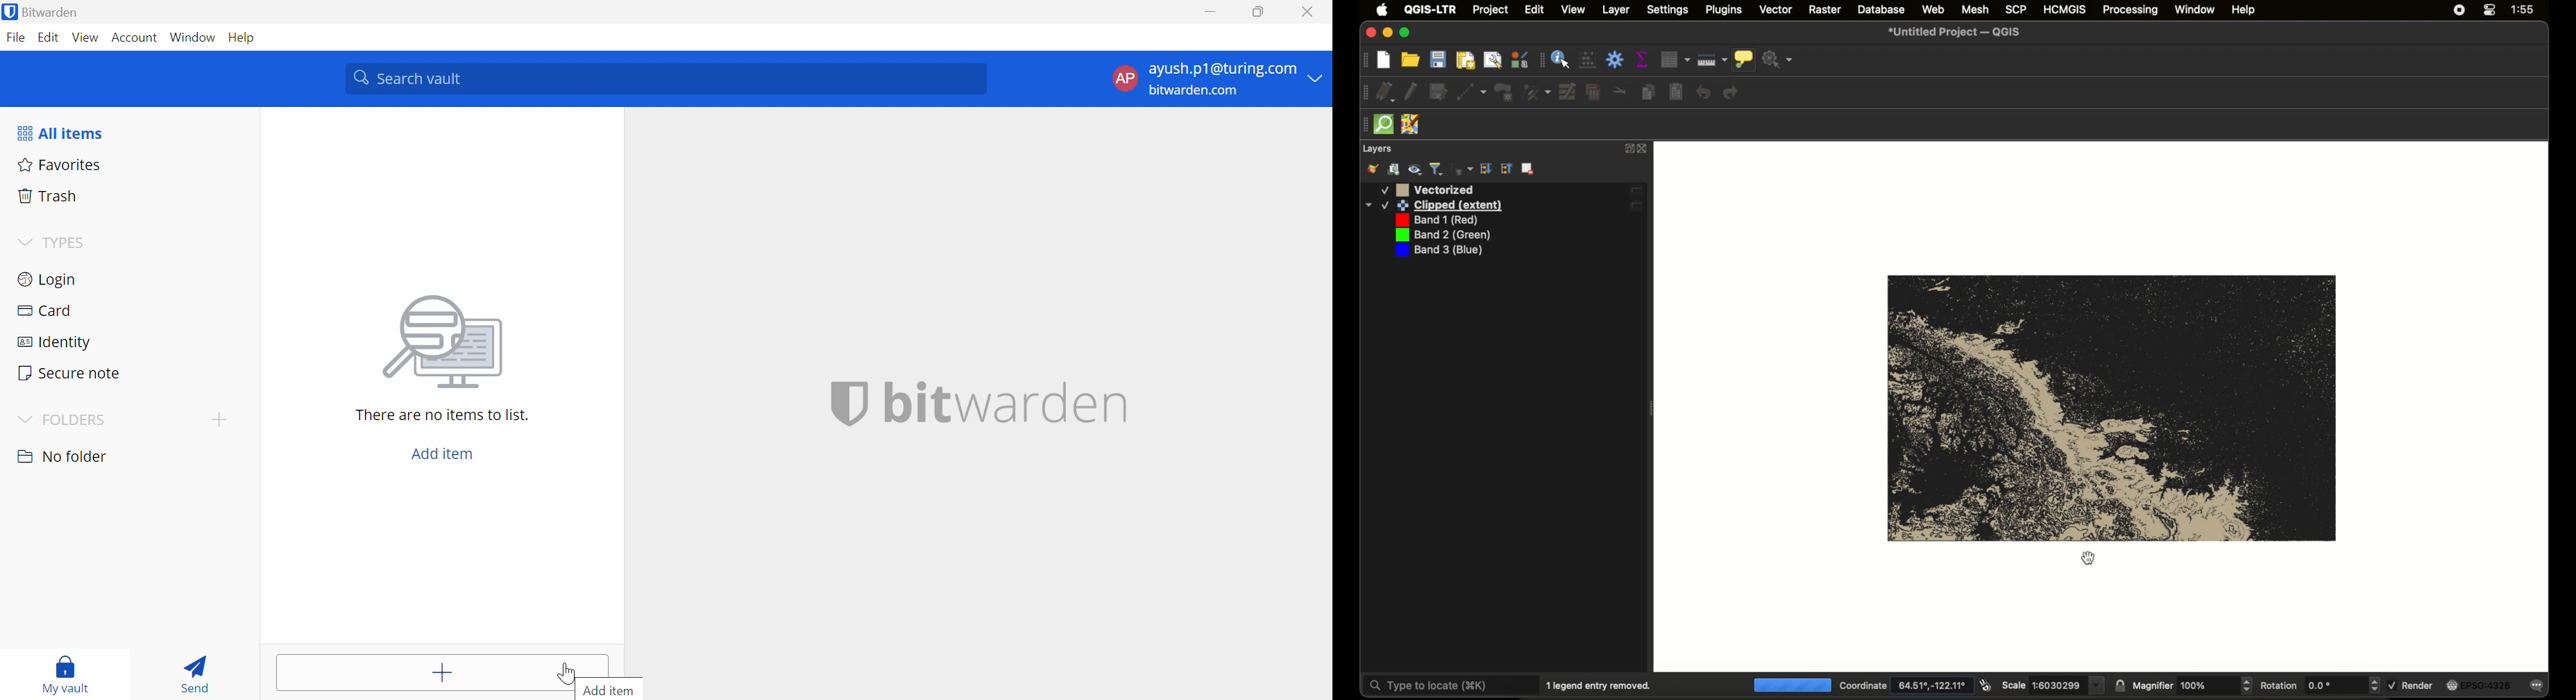  I want to click on Cursor, so click(565, 672).